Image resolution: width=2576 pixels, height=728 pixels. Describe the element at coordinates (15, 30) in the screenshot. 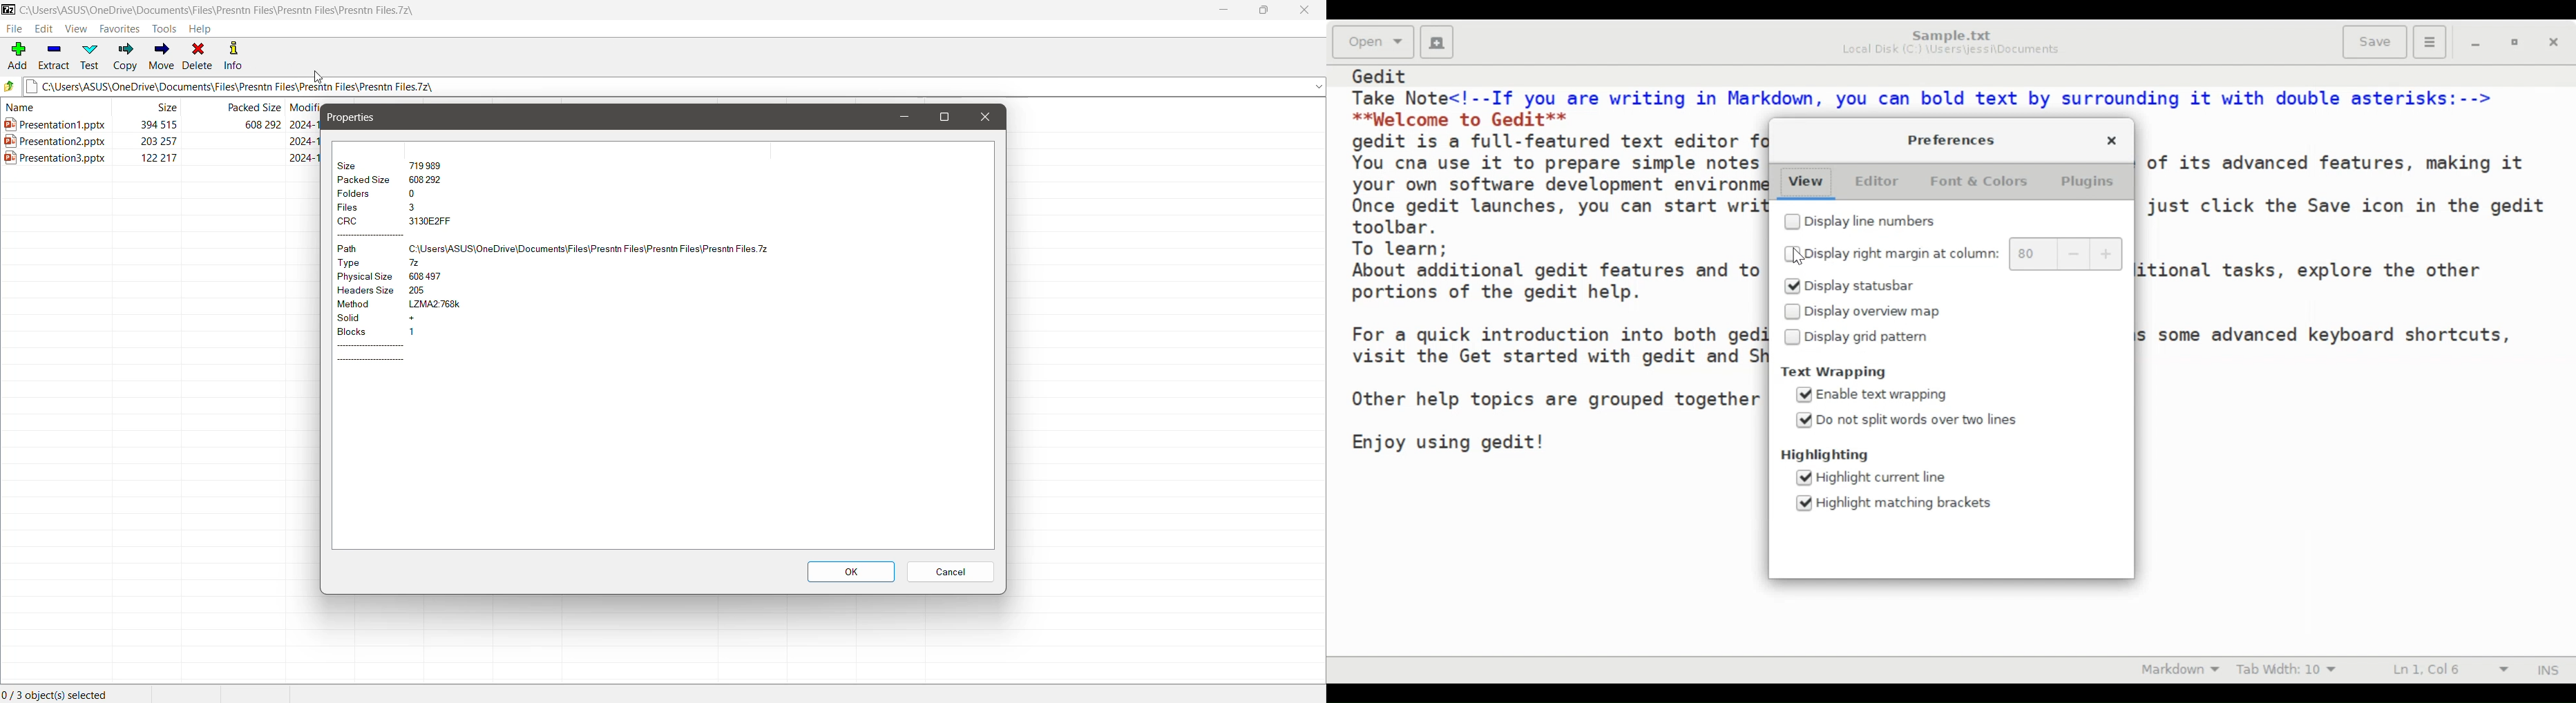

I see `File` at that location.